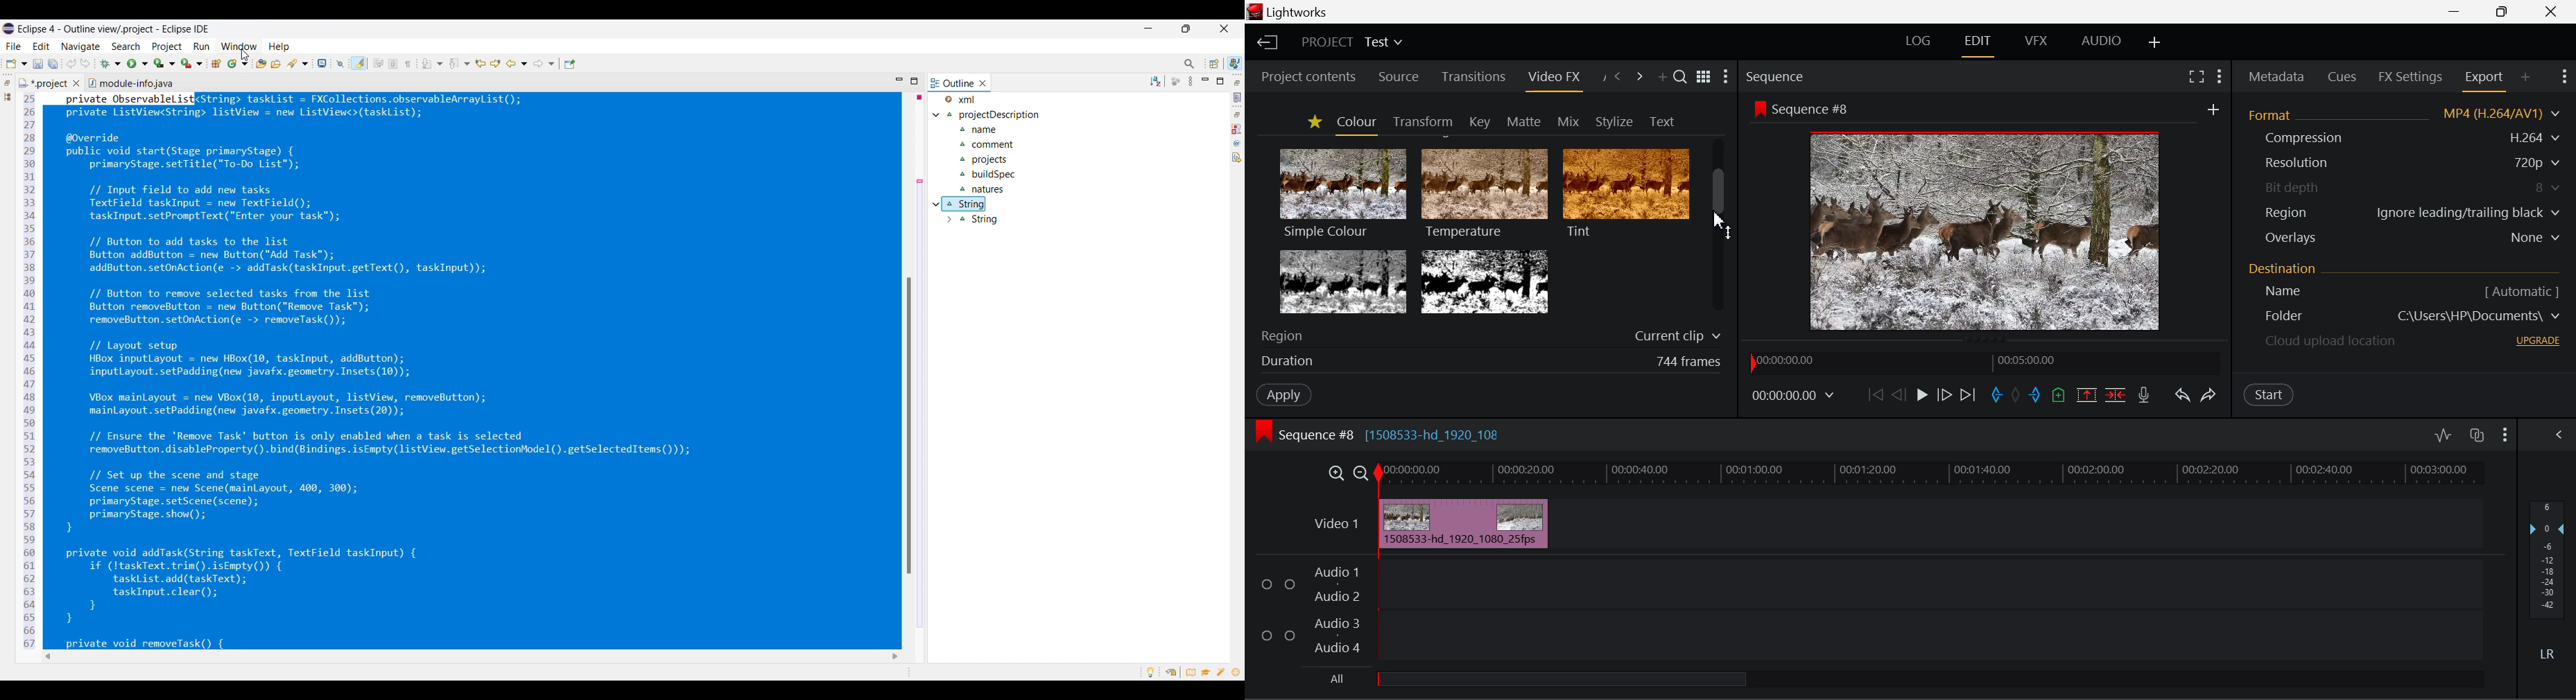  Describe the element at coordinates (1176, 82) in the screenshot. I see `Focus on active task` at that location.